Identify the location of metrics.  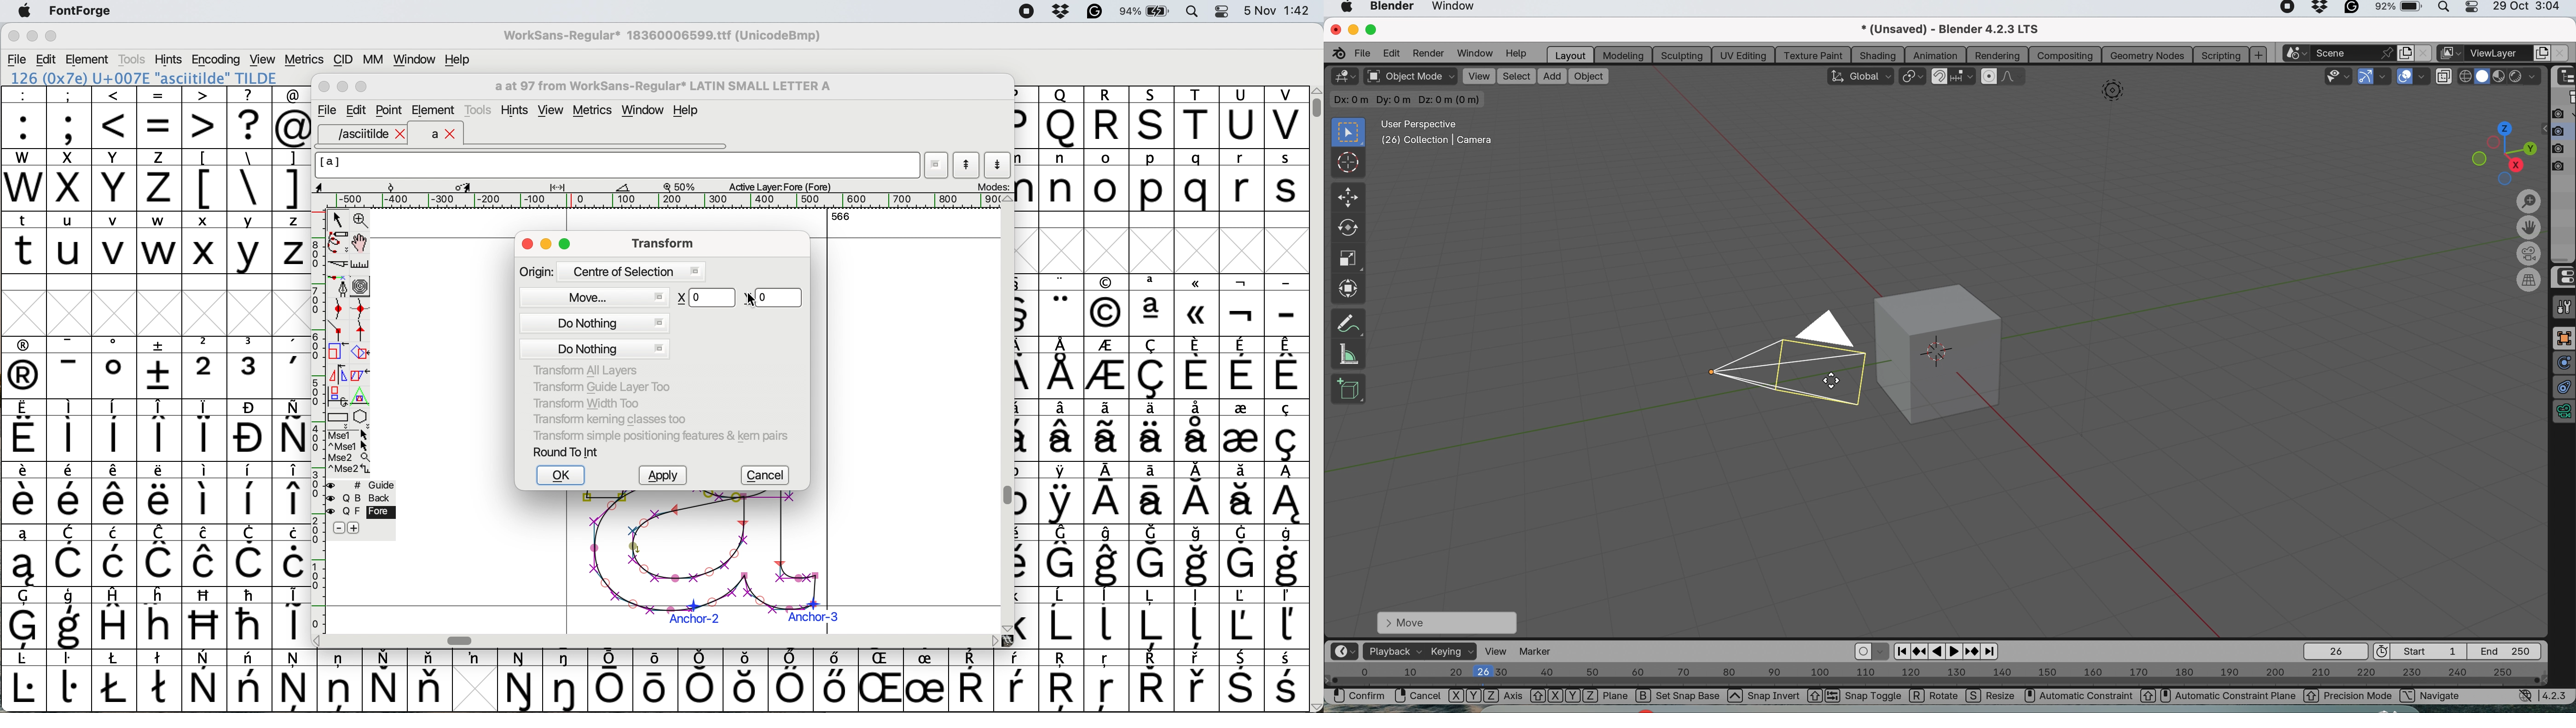
(596, 111).